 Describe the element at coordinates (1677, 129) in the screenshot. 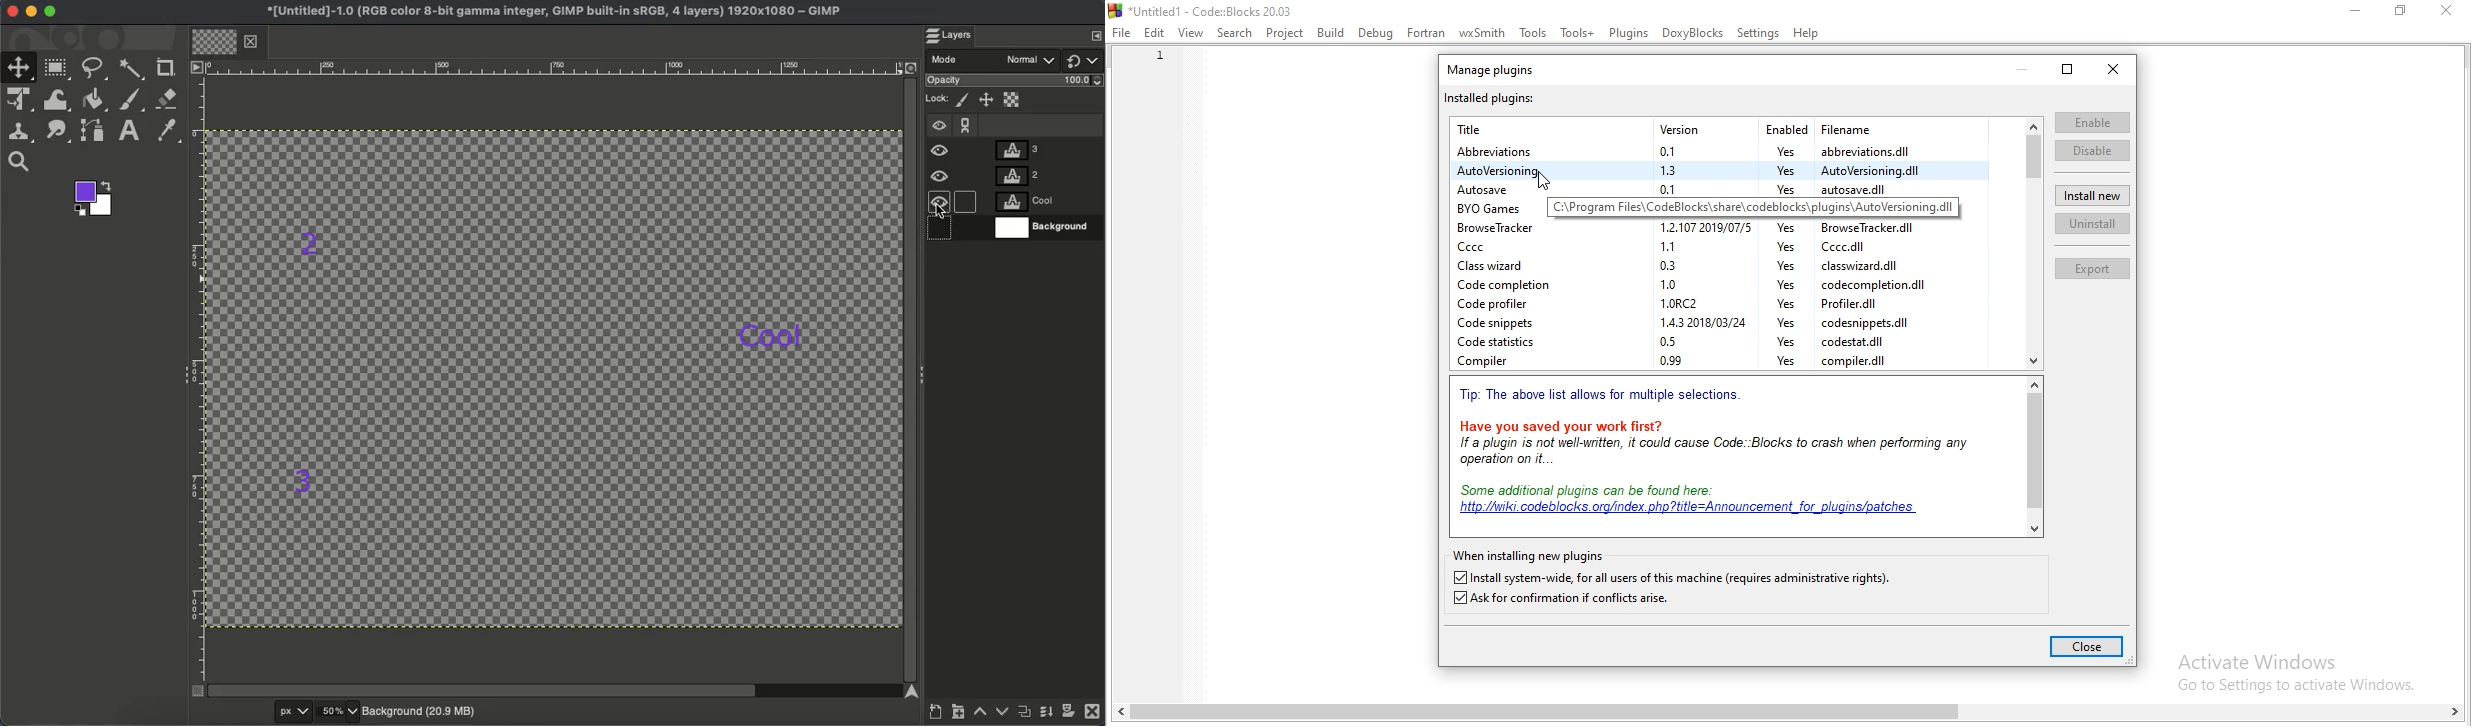

I see `Title Version Enabled Filename` at that location.